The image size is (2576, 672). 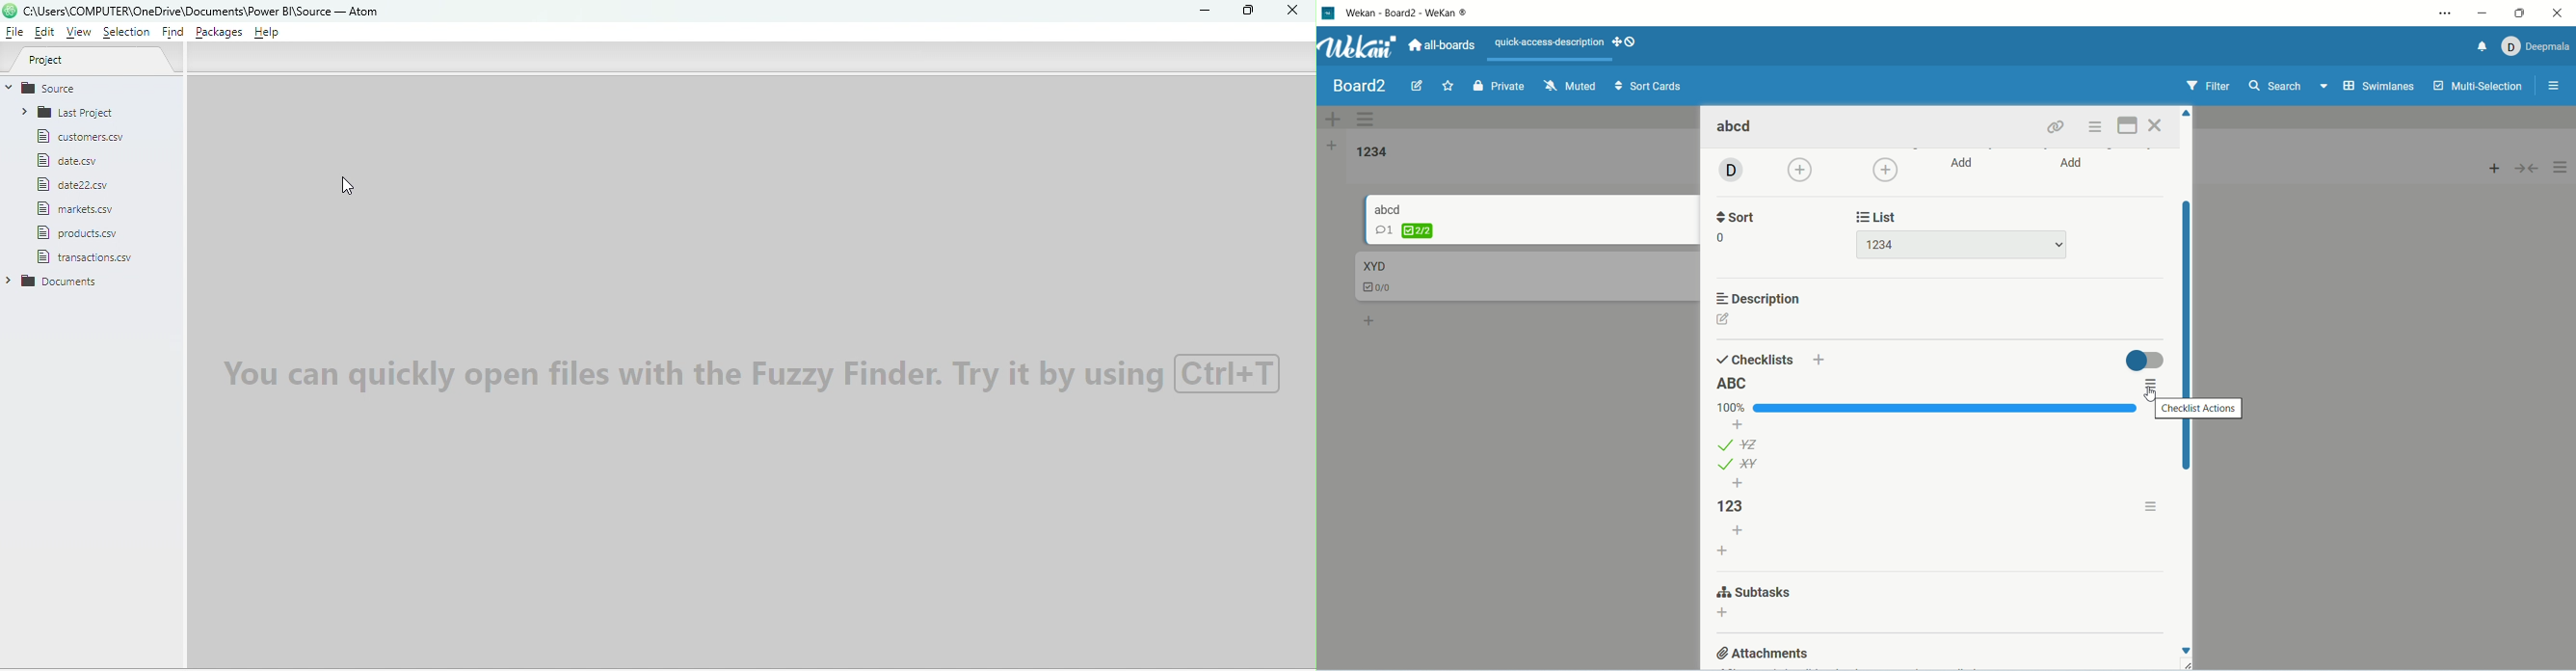 I want to click on add, so click(x=1885, y=169).